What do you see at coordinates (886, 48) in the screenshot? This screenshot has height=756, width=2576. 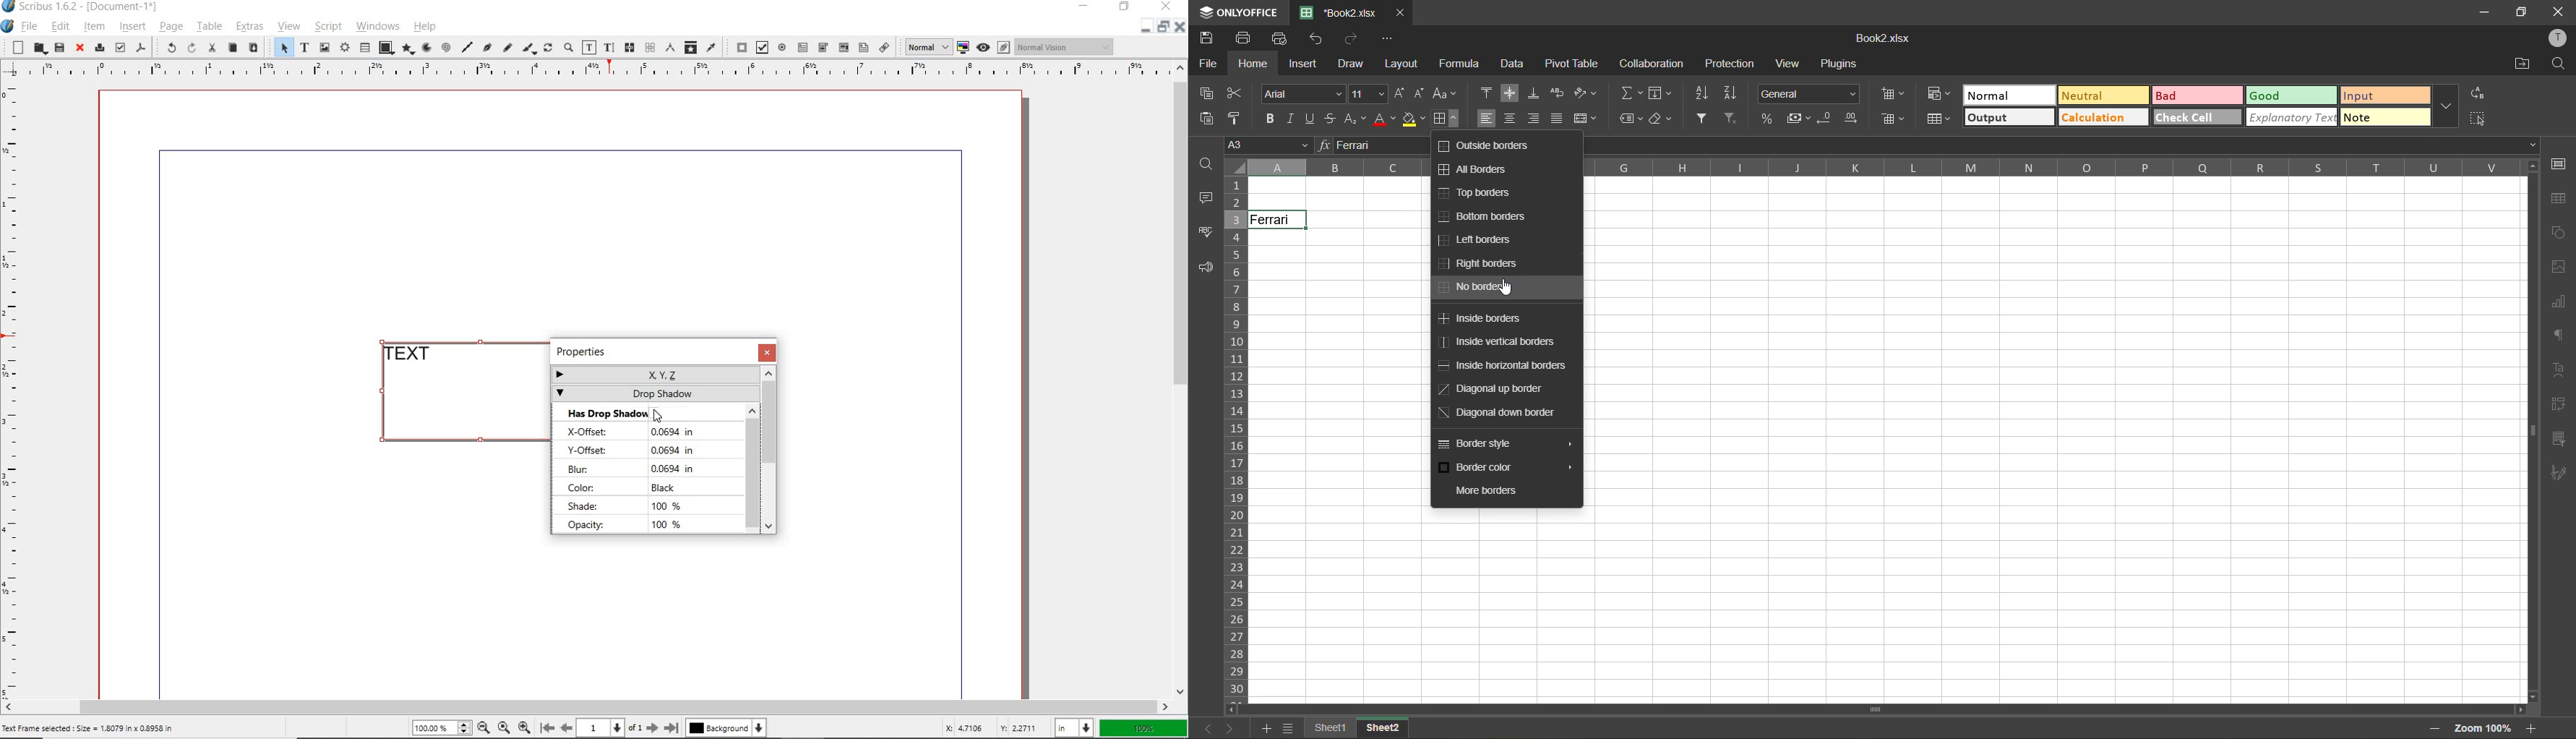 I see `link annotation` at bounding box center [886, 48].